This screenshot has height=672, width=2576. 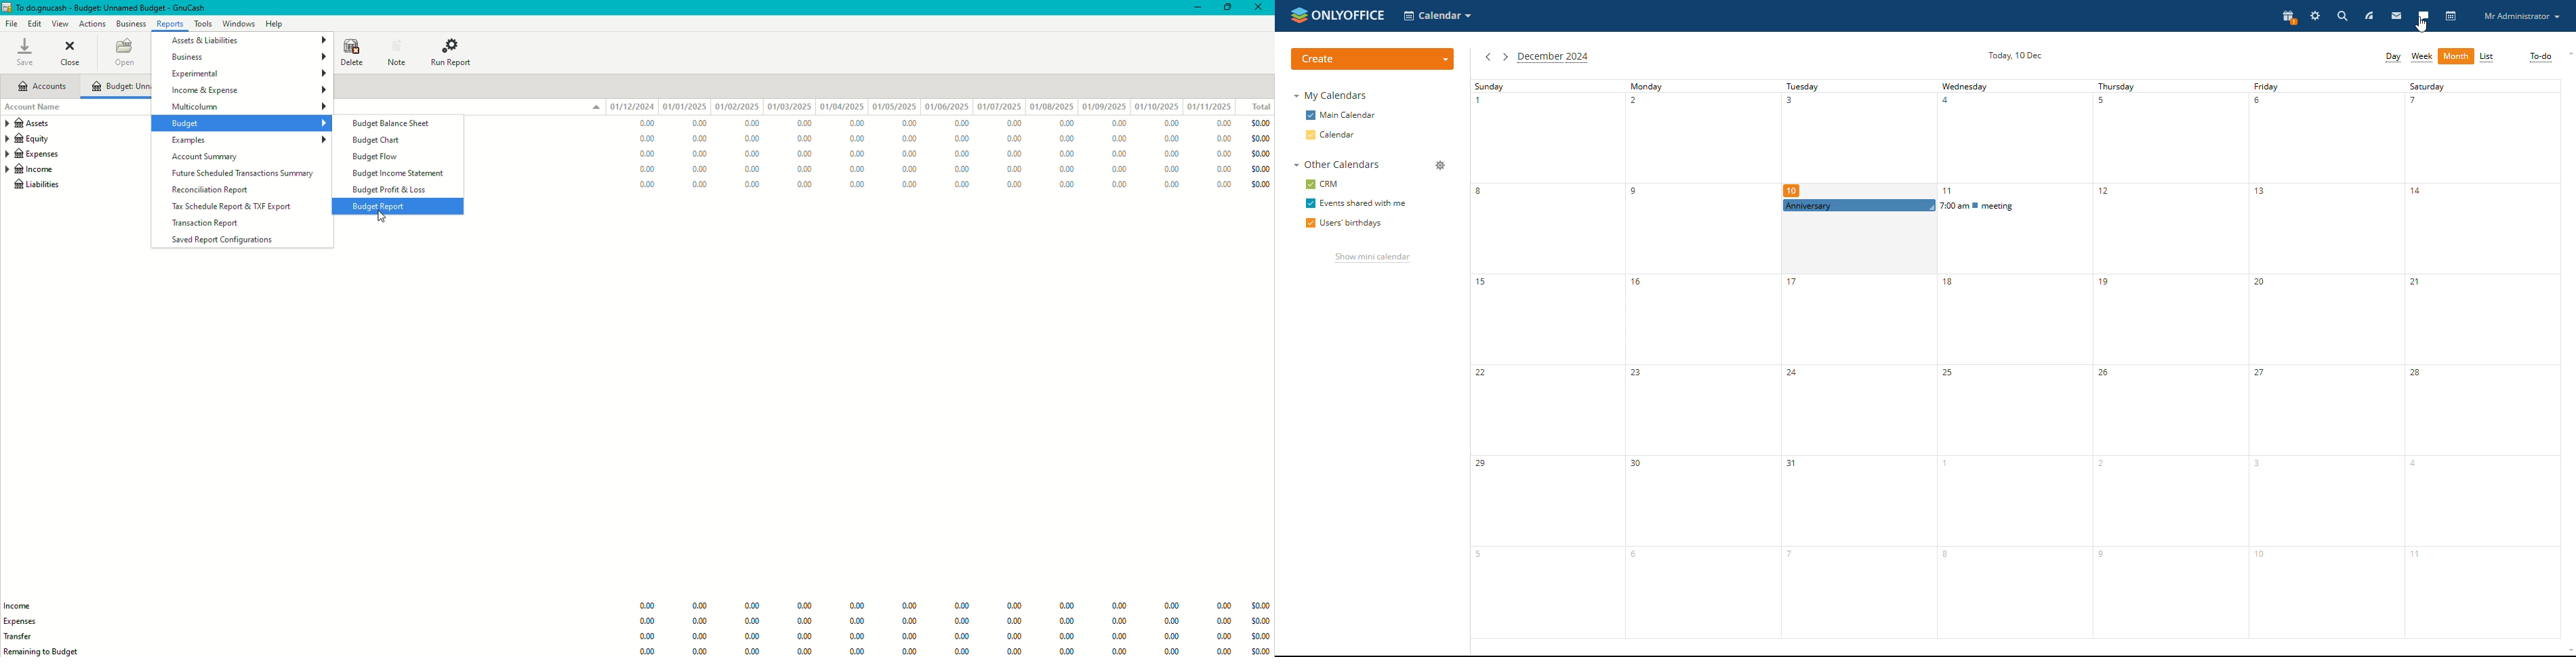 What do you see at coordinates (807, 651) in the screenshot?
I see `0.00` at bounding box center [807, 651].